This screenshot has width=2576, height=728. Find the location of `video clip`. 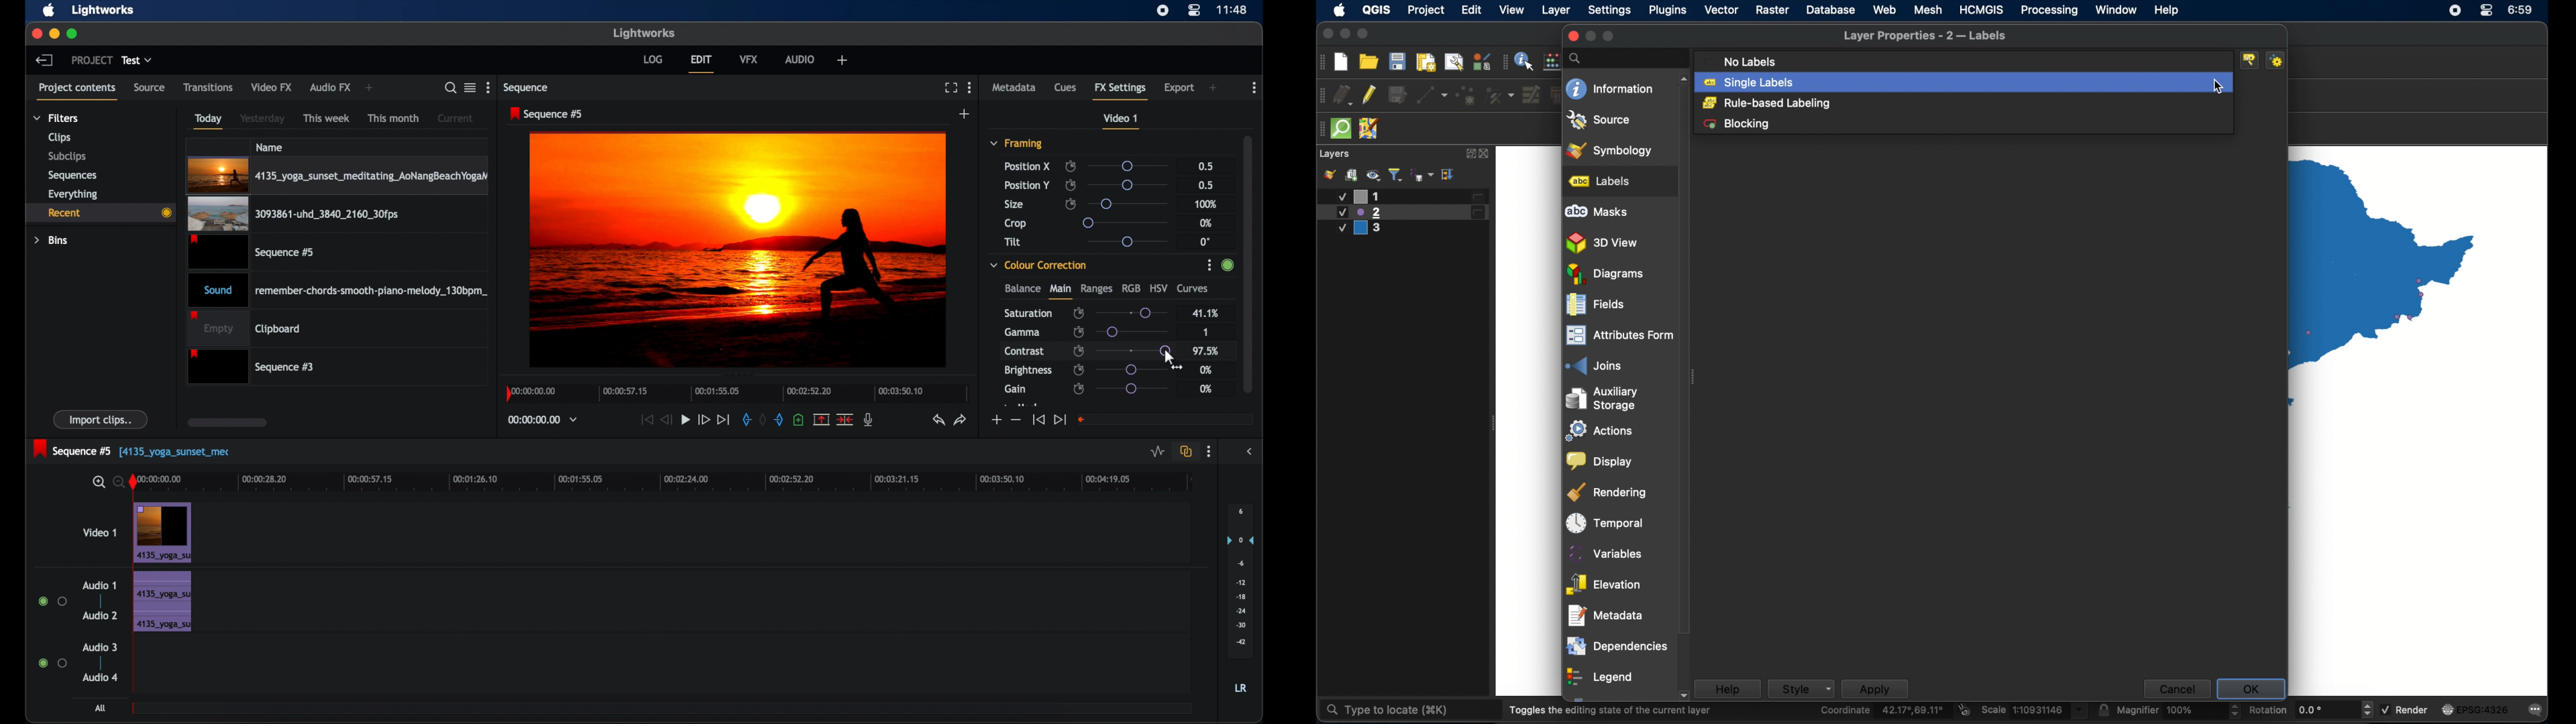

video clip is located at coordinates (292, 215).